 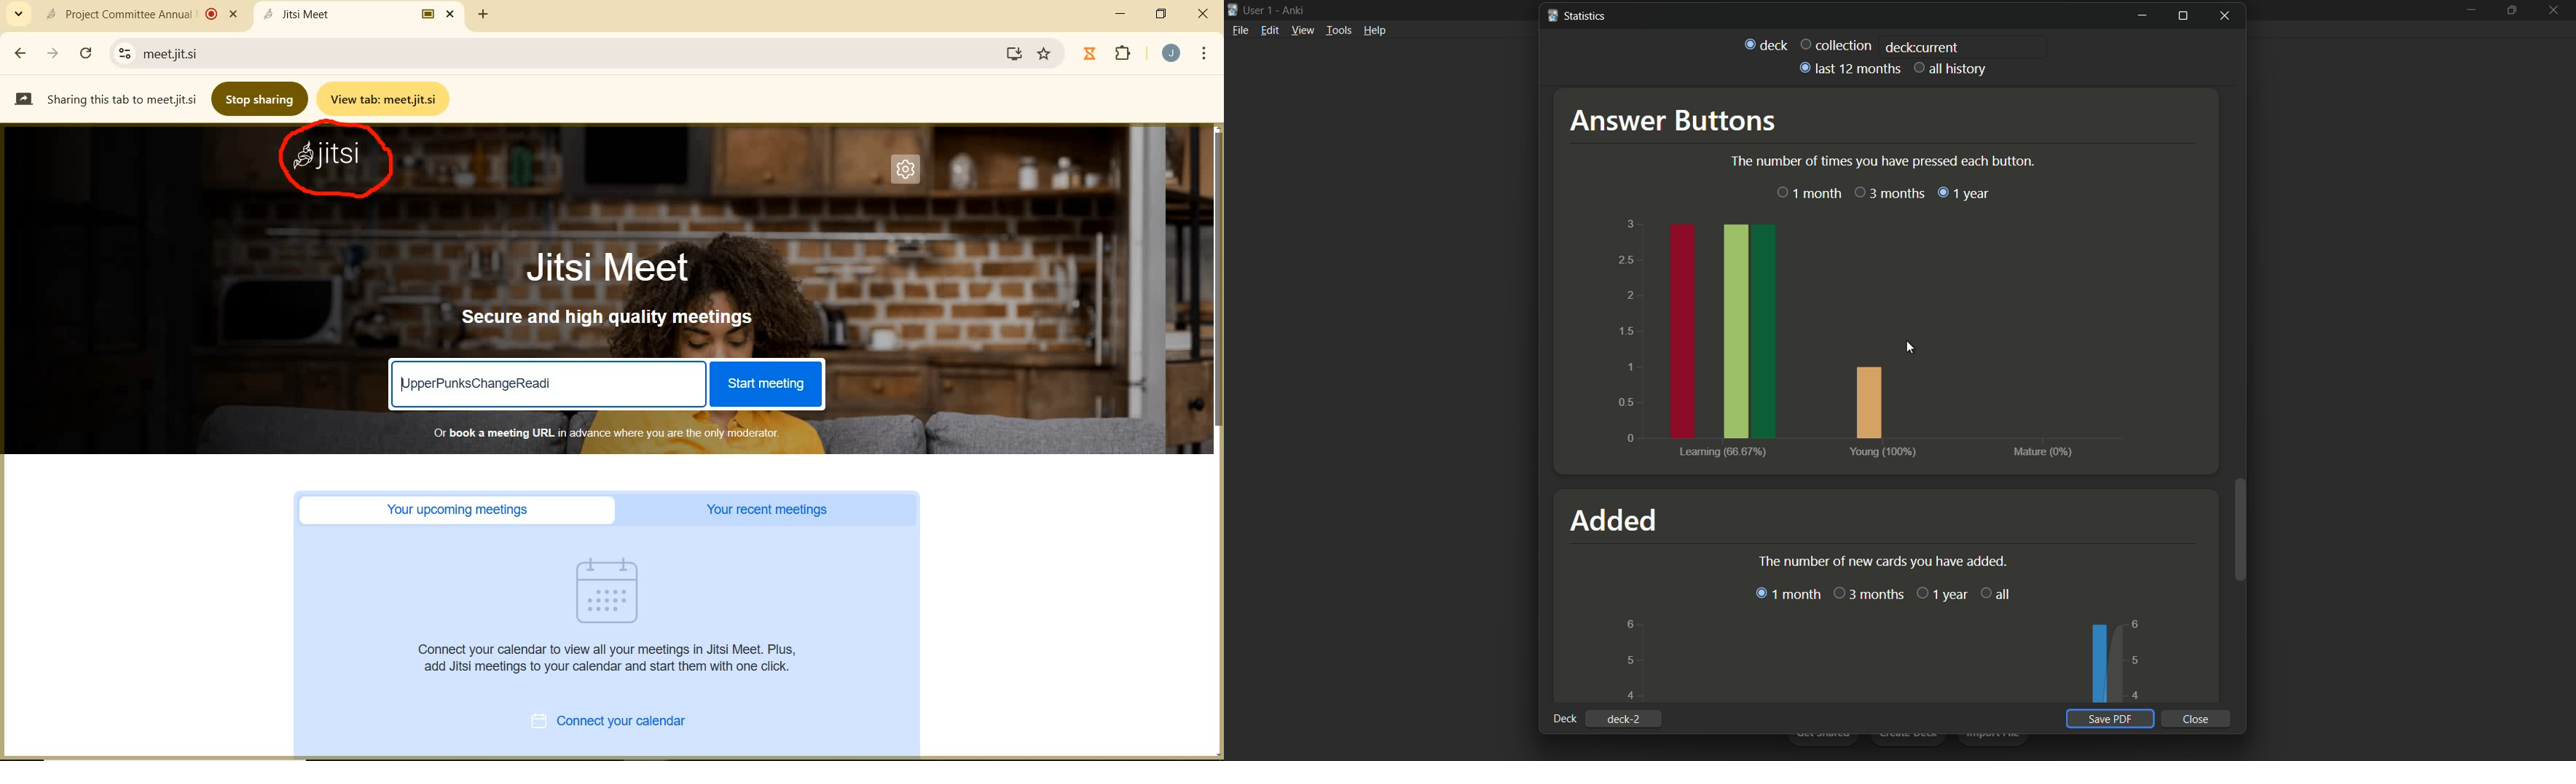 What do you see at coordinates (1270, 32) in the screenshot?
I see `Edit` at bounding box center [1270, 32].